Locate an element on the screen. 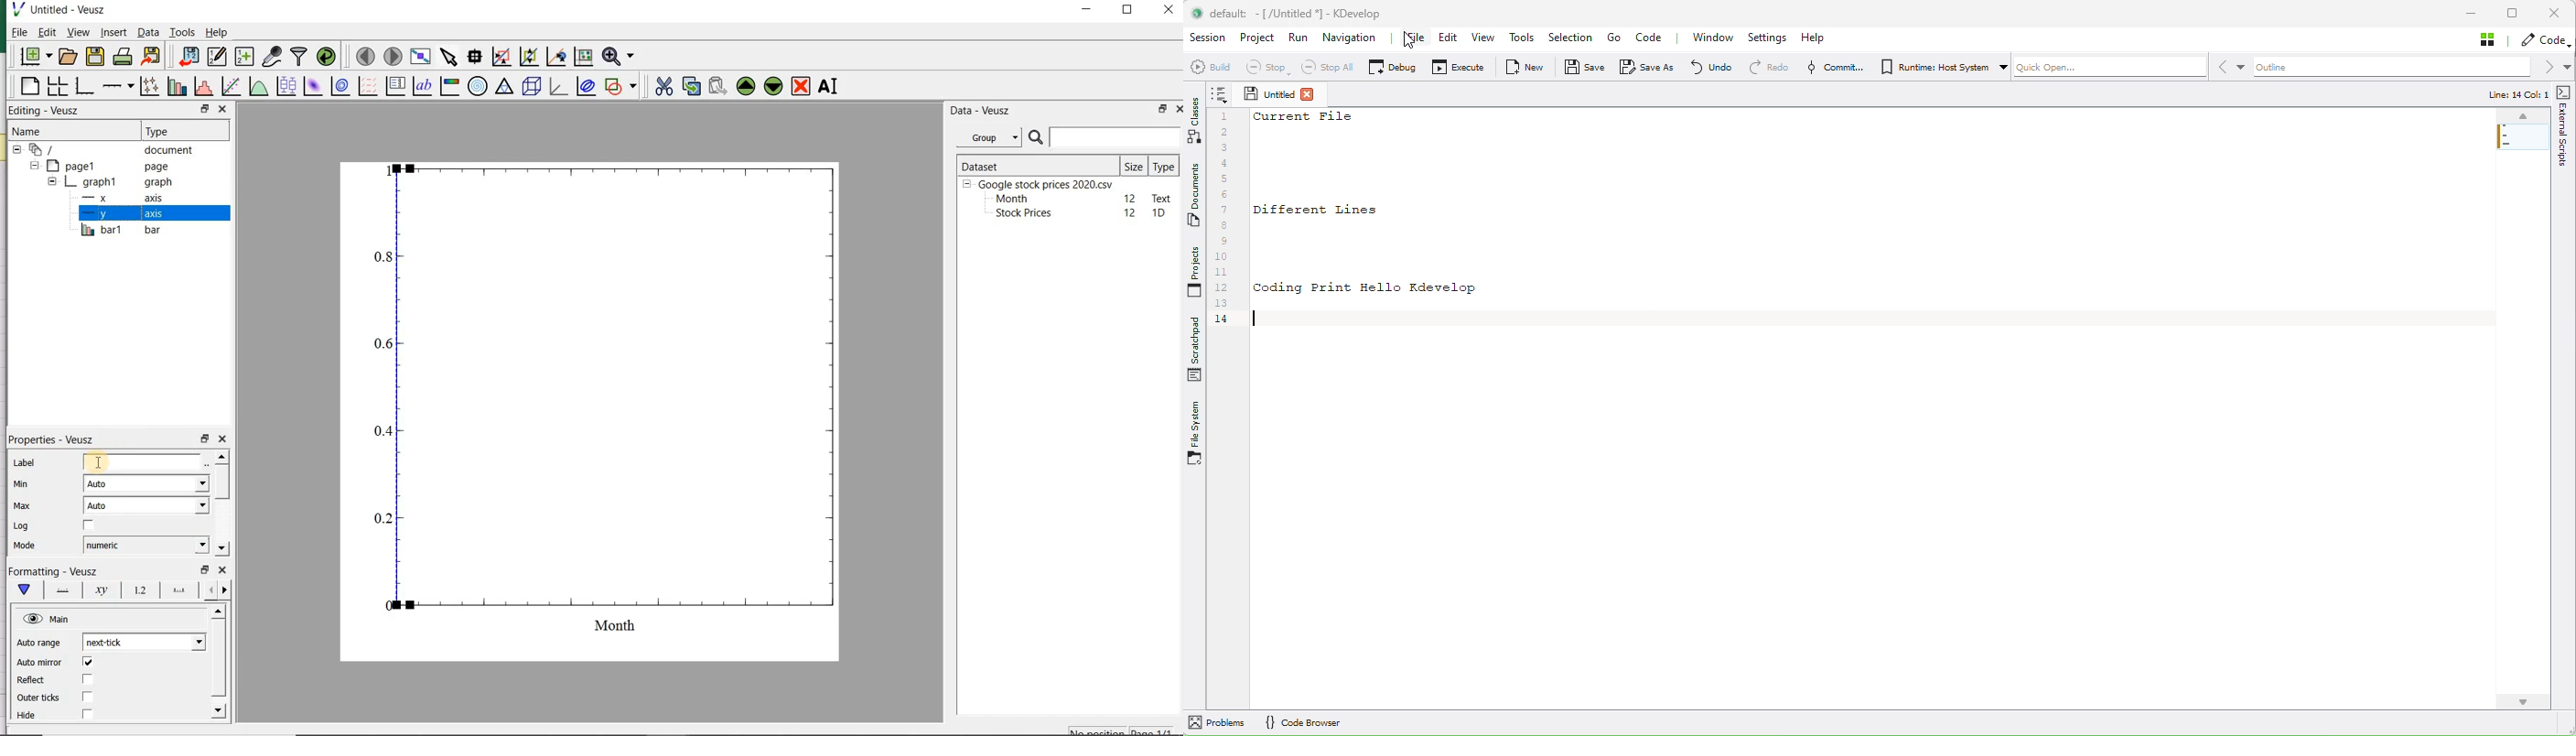  Stock prices is located at coordinates (1018, 214).